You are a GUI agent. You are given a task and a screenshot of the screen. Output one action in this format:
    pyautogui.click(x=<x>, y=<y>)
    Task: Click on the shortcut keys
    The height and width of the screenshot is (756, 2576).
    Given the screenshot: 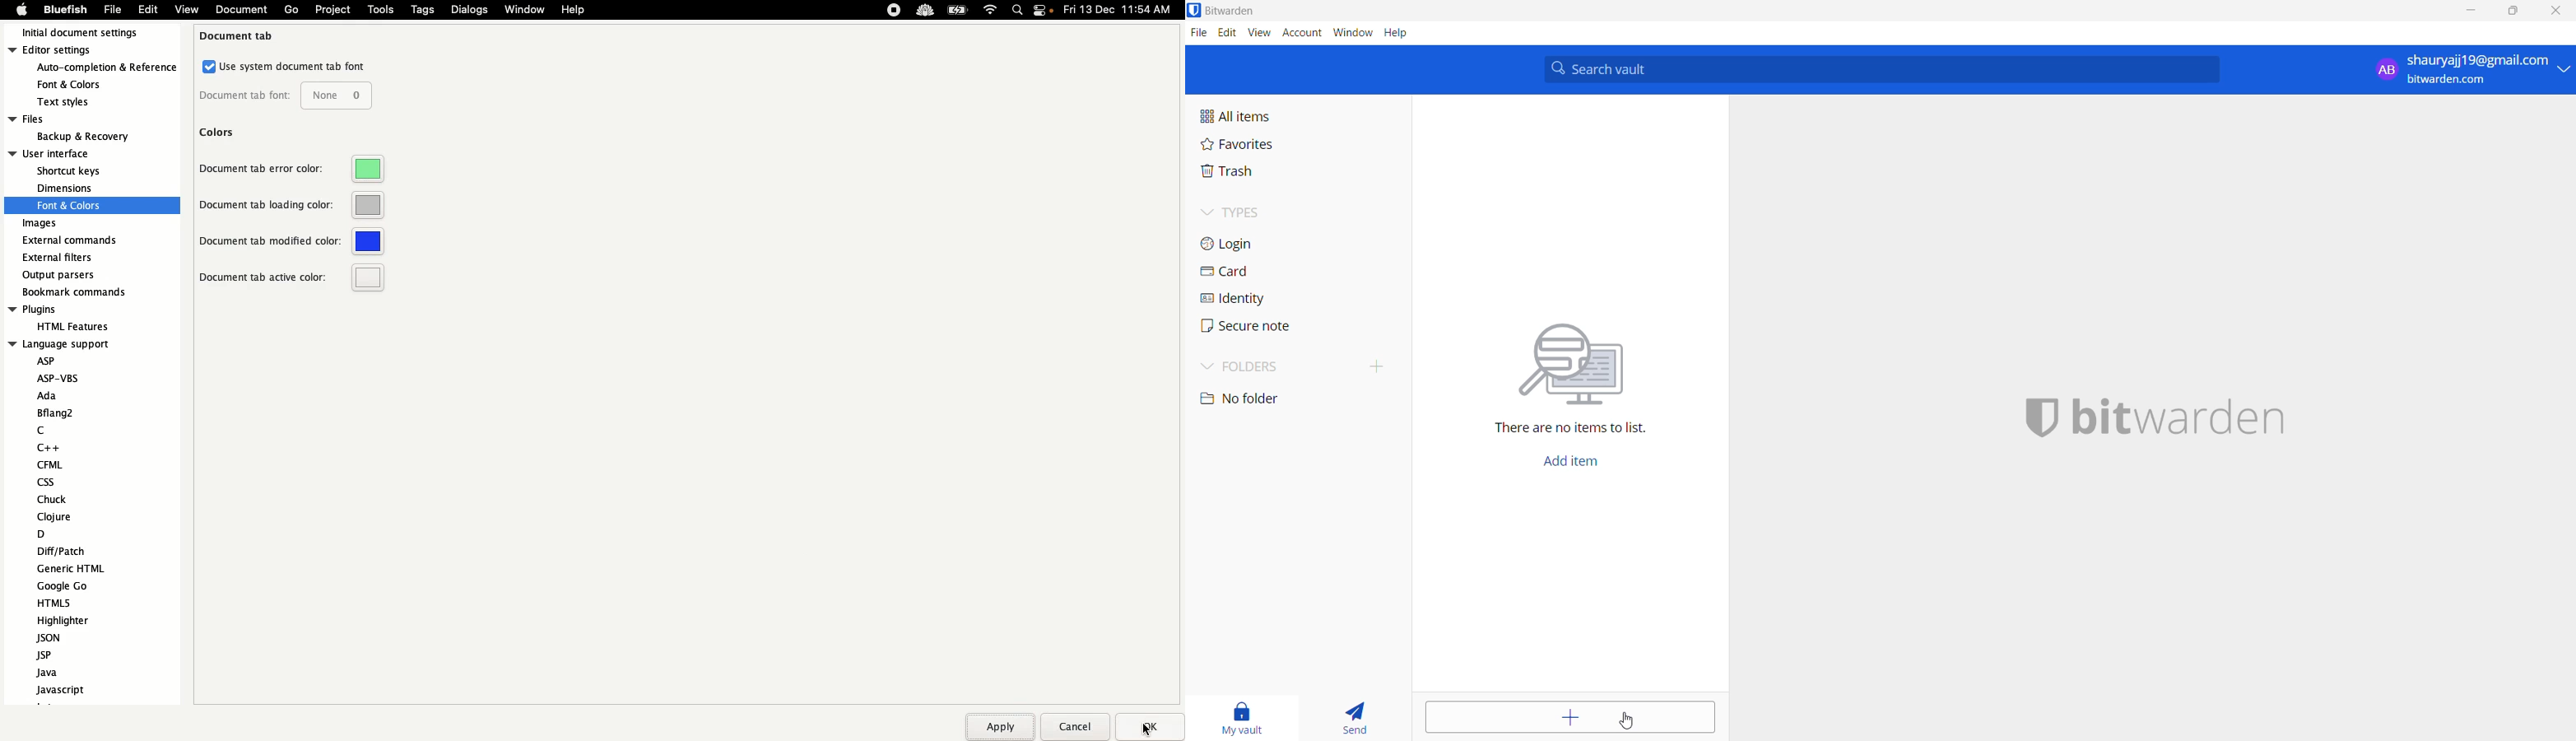 What is the action you would take?
    pyautogui.click(x=70, y=172)
    